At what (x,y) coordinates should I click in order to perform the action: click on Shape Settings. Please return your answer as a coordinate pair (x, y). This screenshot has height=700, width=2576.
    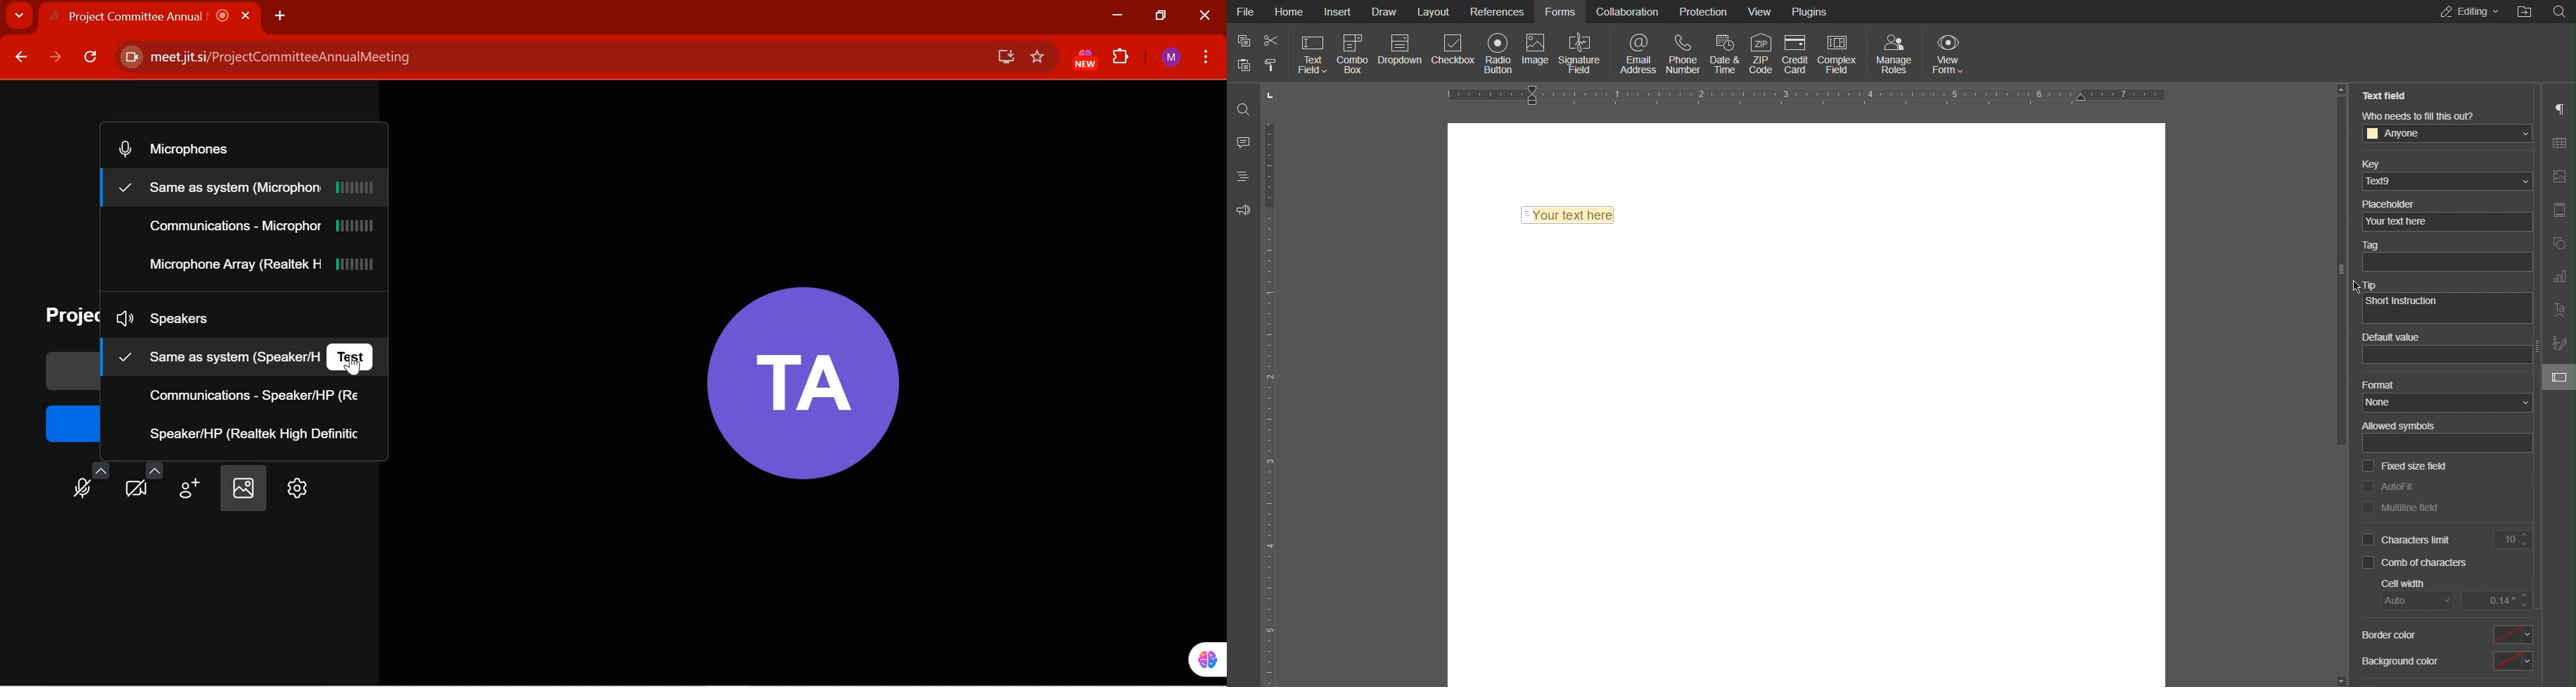
    Looking at the image, I should click on (2558, 241).